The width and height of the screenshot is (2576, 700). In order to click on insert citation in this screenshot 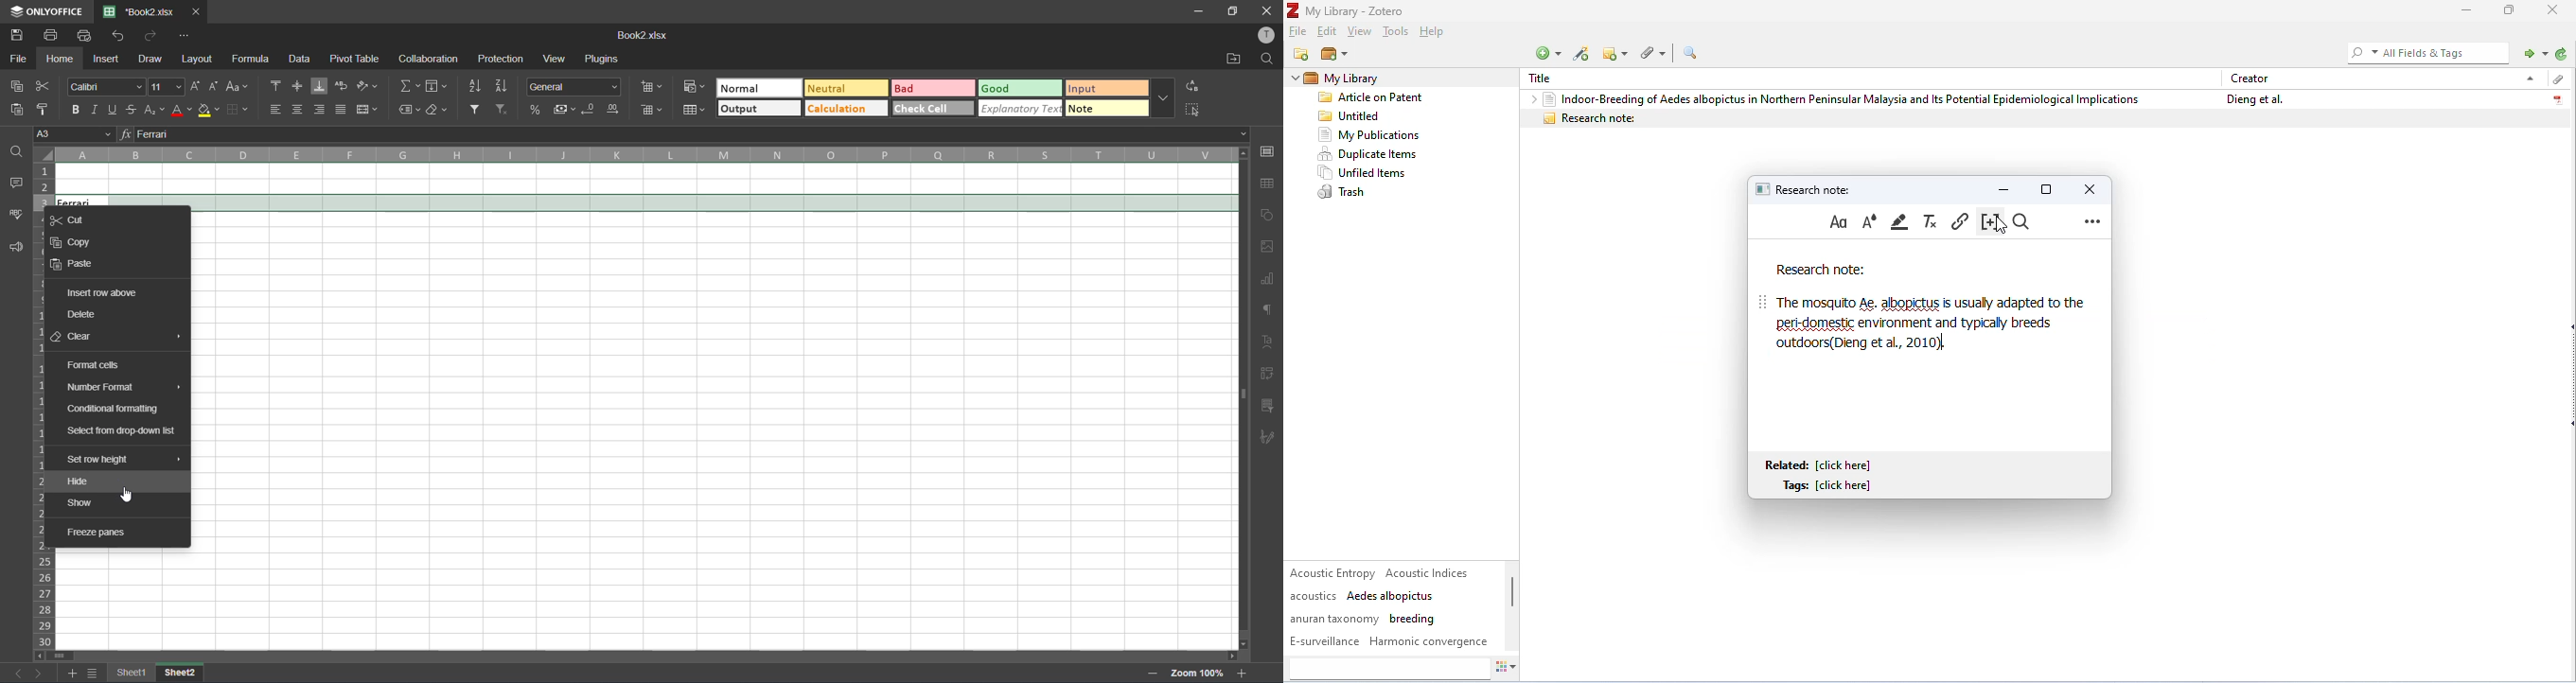, I will do `click(1987, 222)`.